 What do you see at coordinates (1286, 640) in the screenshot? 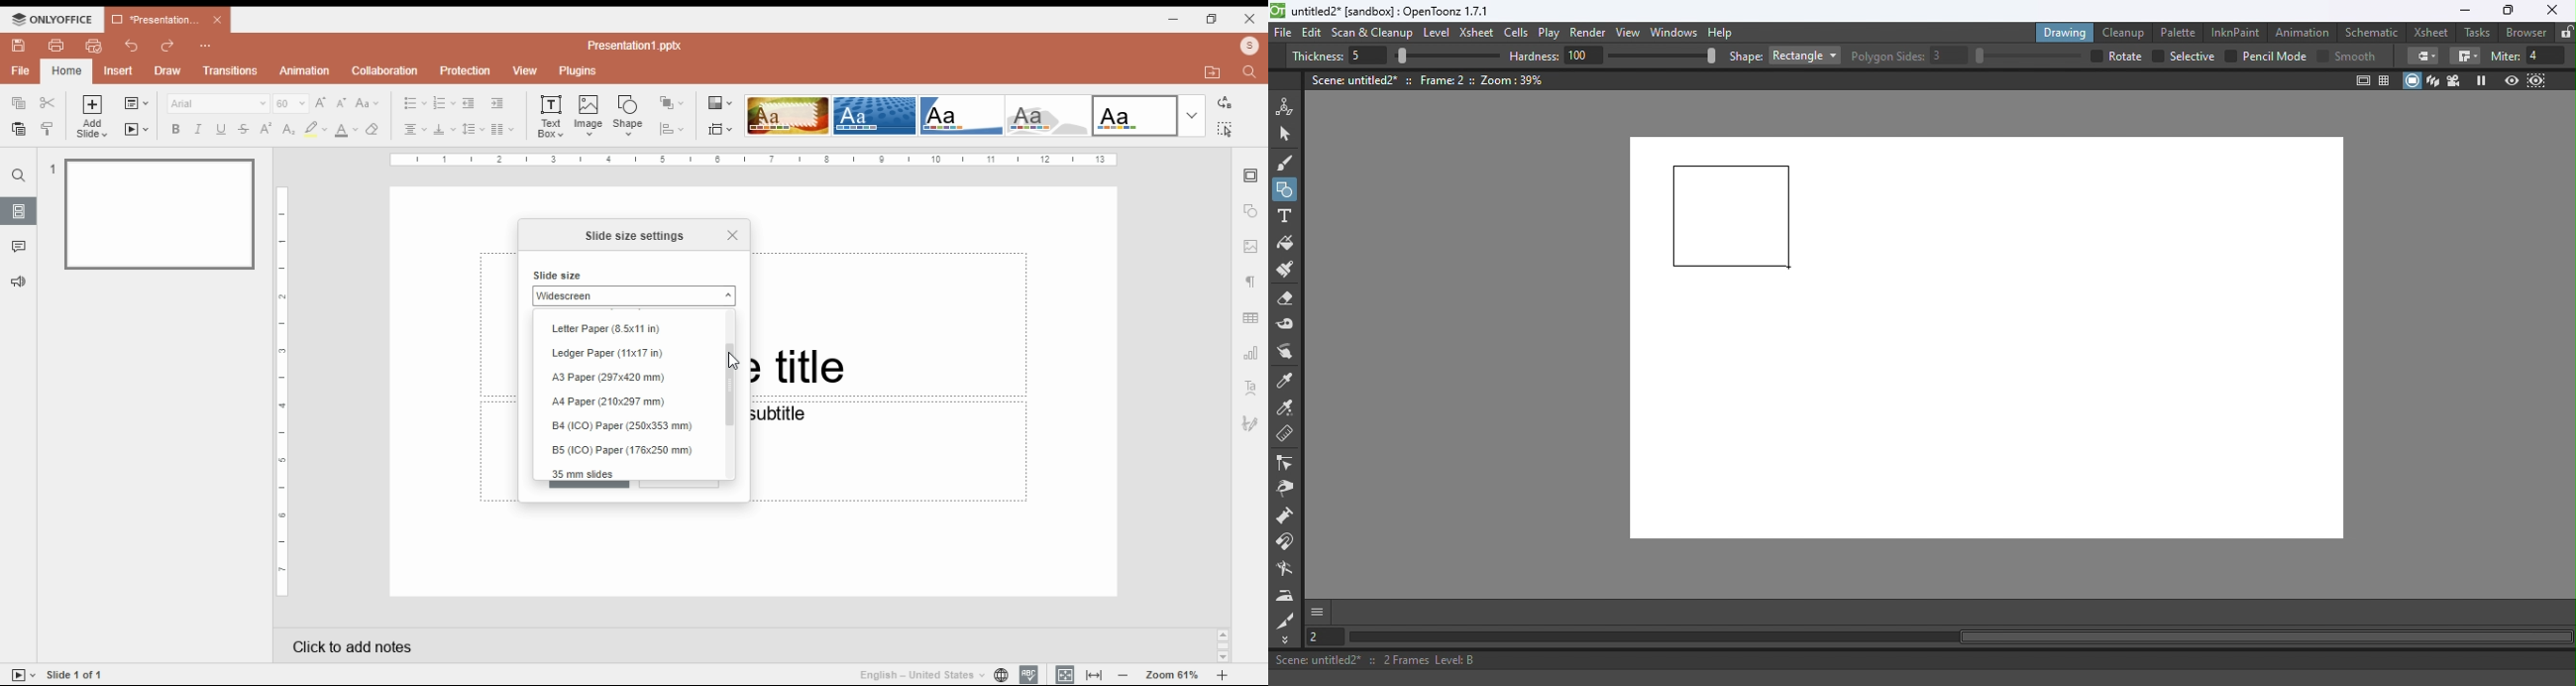
I see `More Tools` at bounding box center [1286, 640].